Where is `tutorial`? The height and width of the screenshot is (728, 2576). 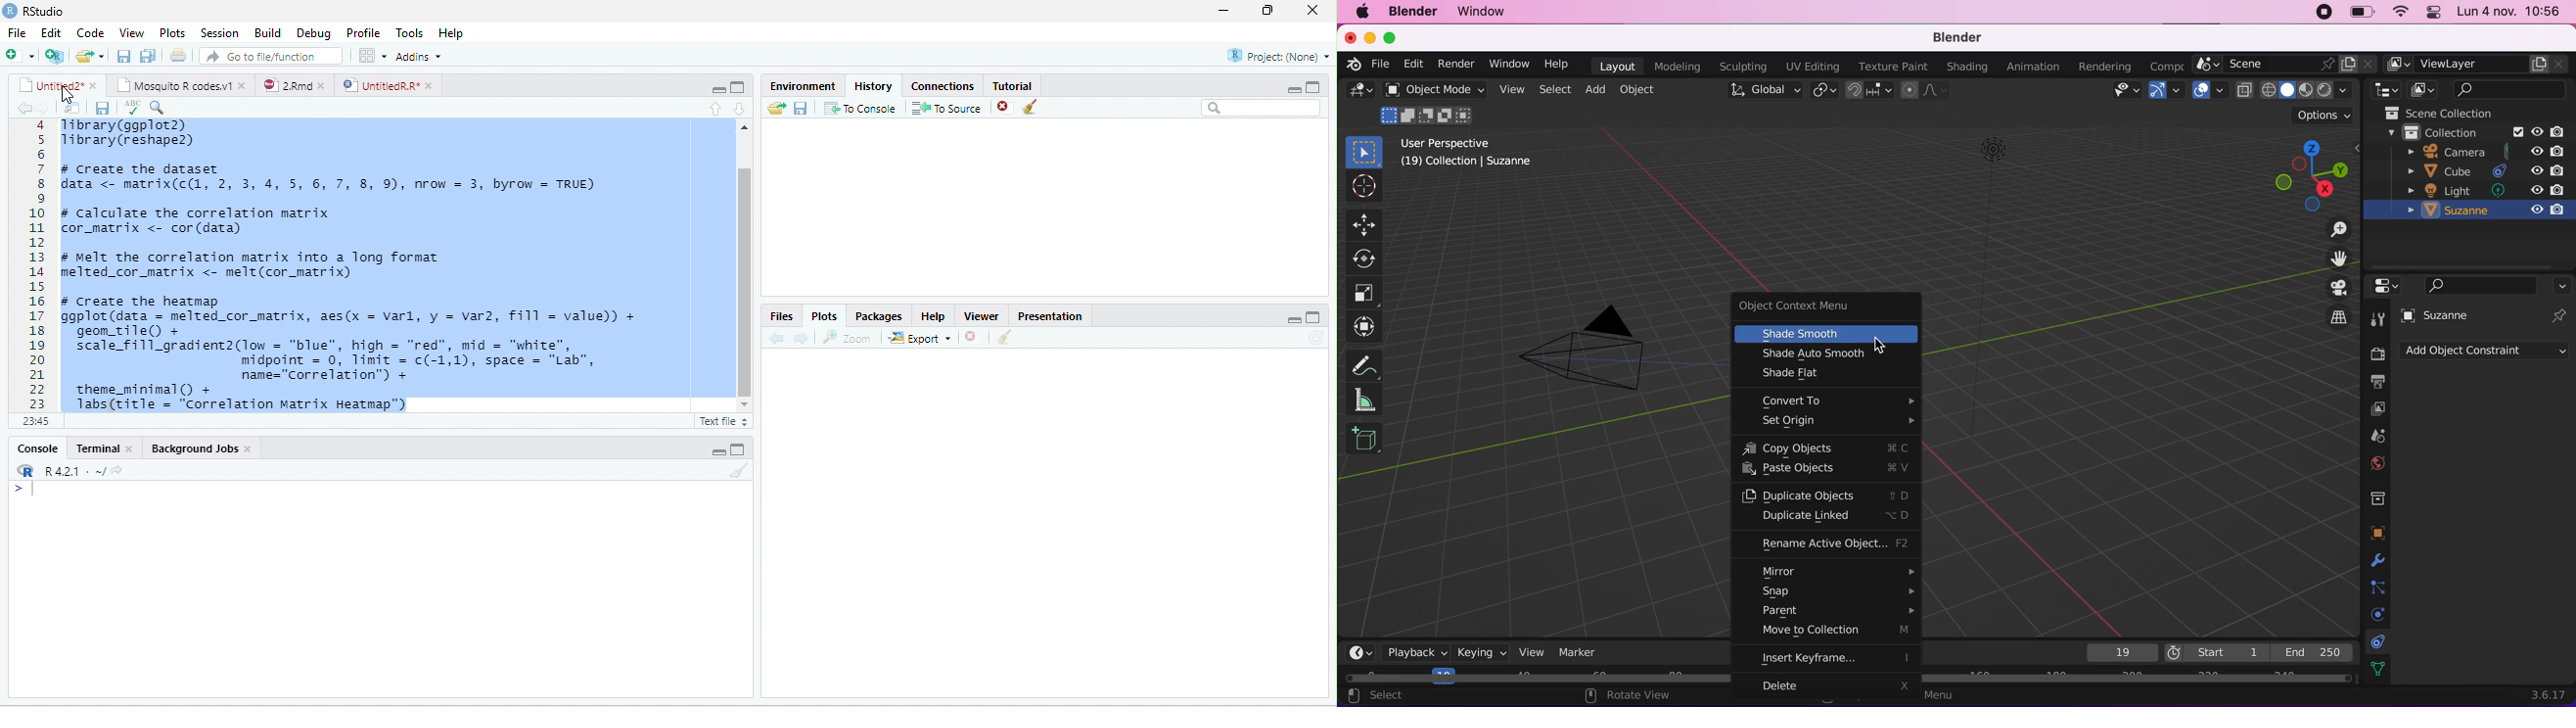
tutorial is located at coordinates (1039, 84).